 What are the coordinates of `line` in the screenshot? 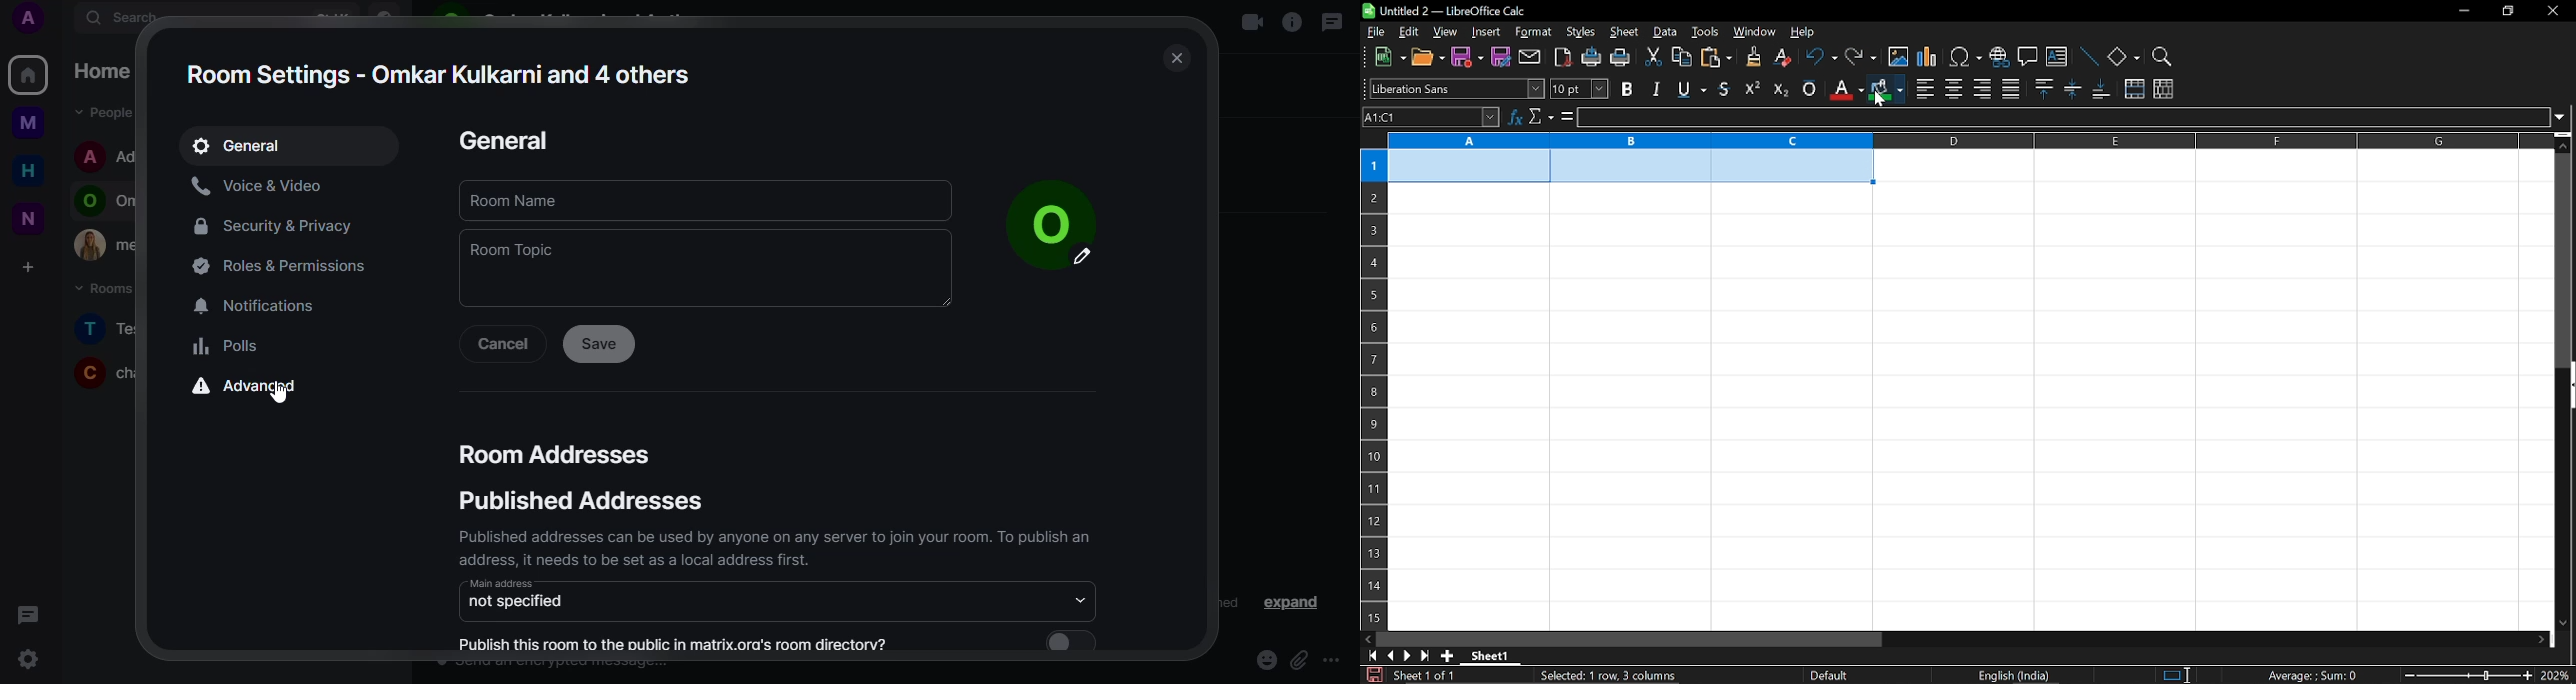 It's located at (2089, 56).